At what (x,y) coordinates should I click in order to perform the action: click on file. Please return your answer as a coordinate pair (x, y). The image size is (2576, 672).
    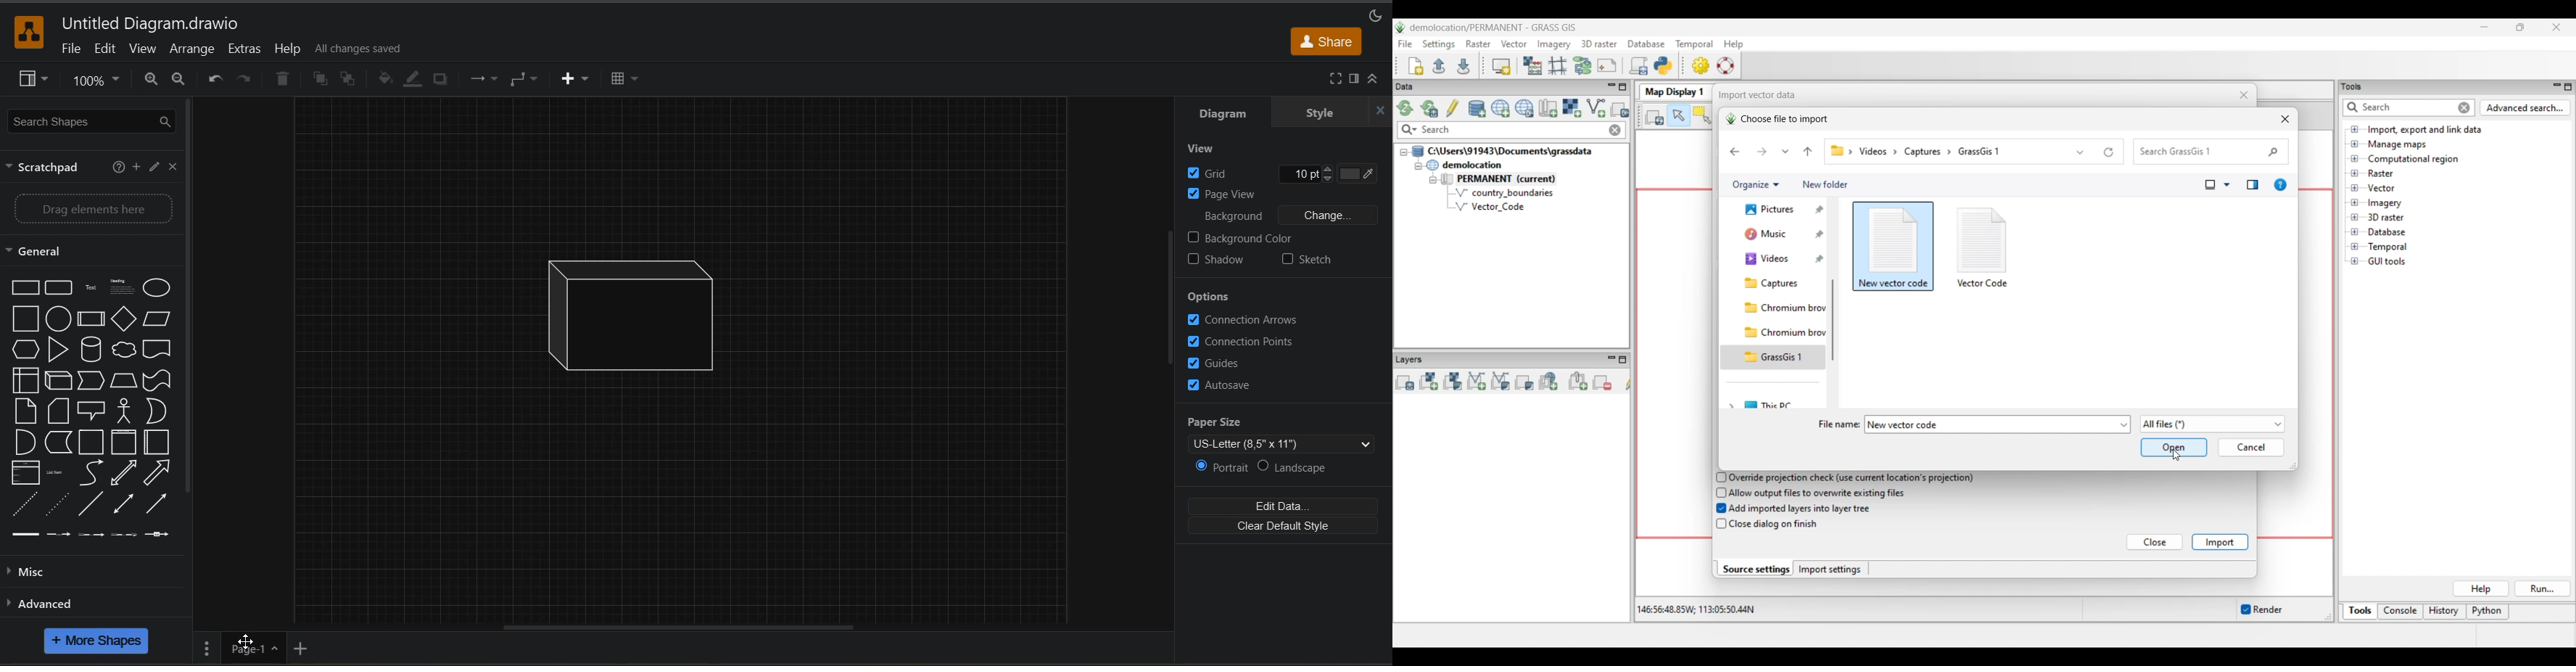
    Looking at the image, I should click on (70, 52).